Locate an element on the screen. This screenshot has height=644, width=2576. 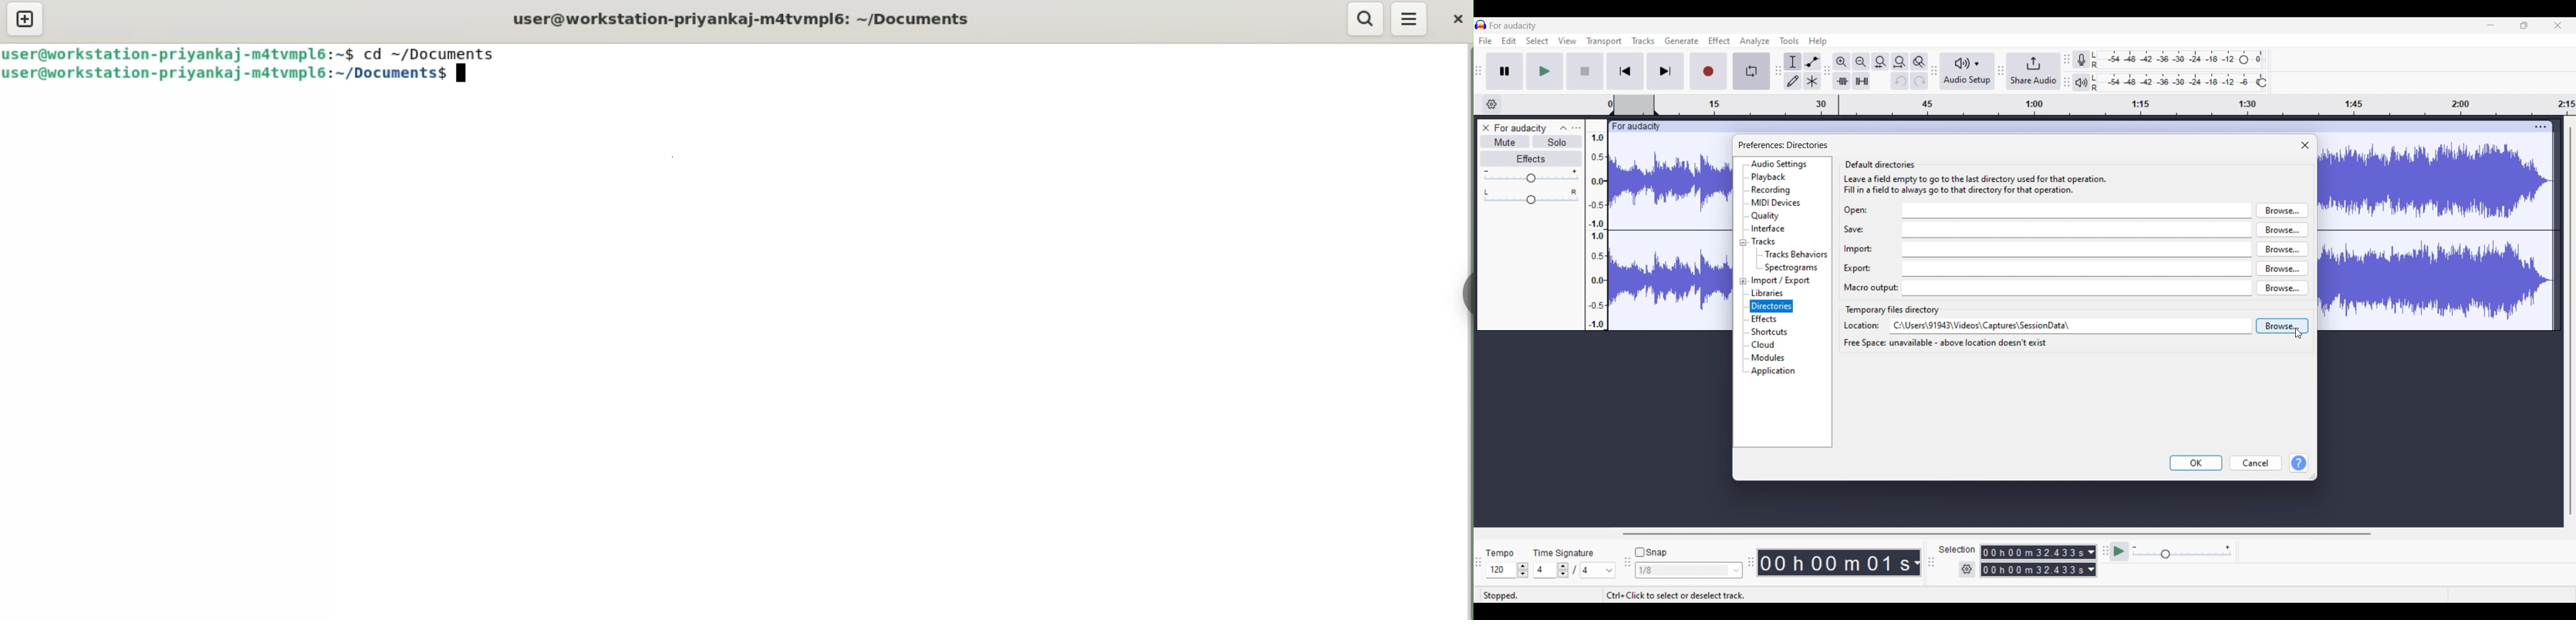
close is located at coordinates (1456, 19).